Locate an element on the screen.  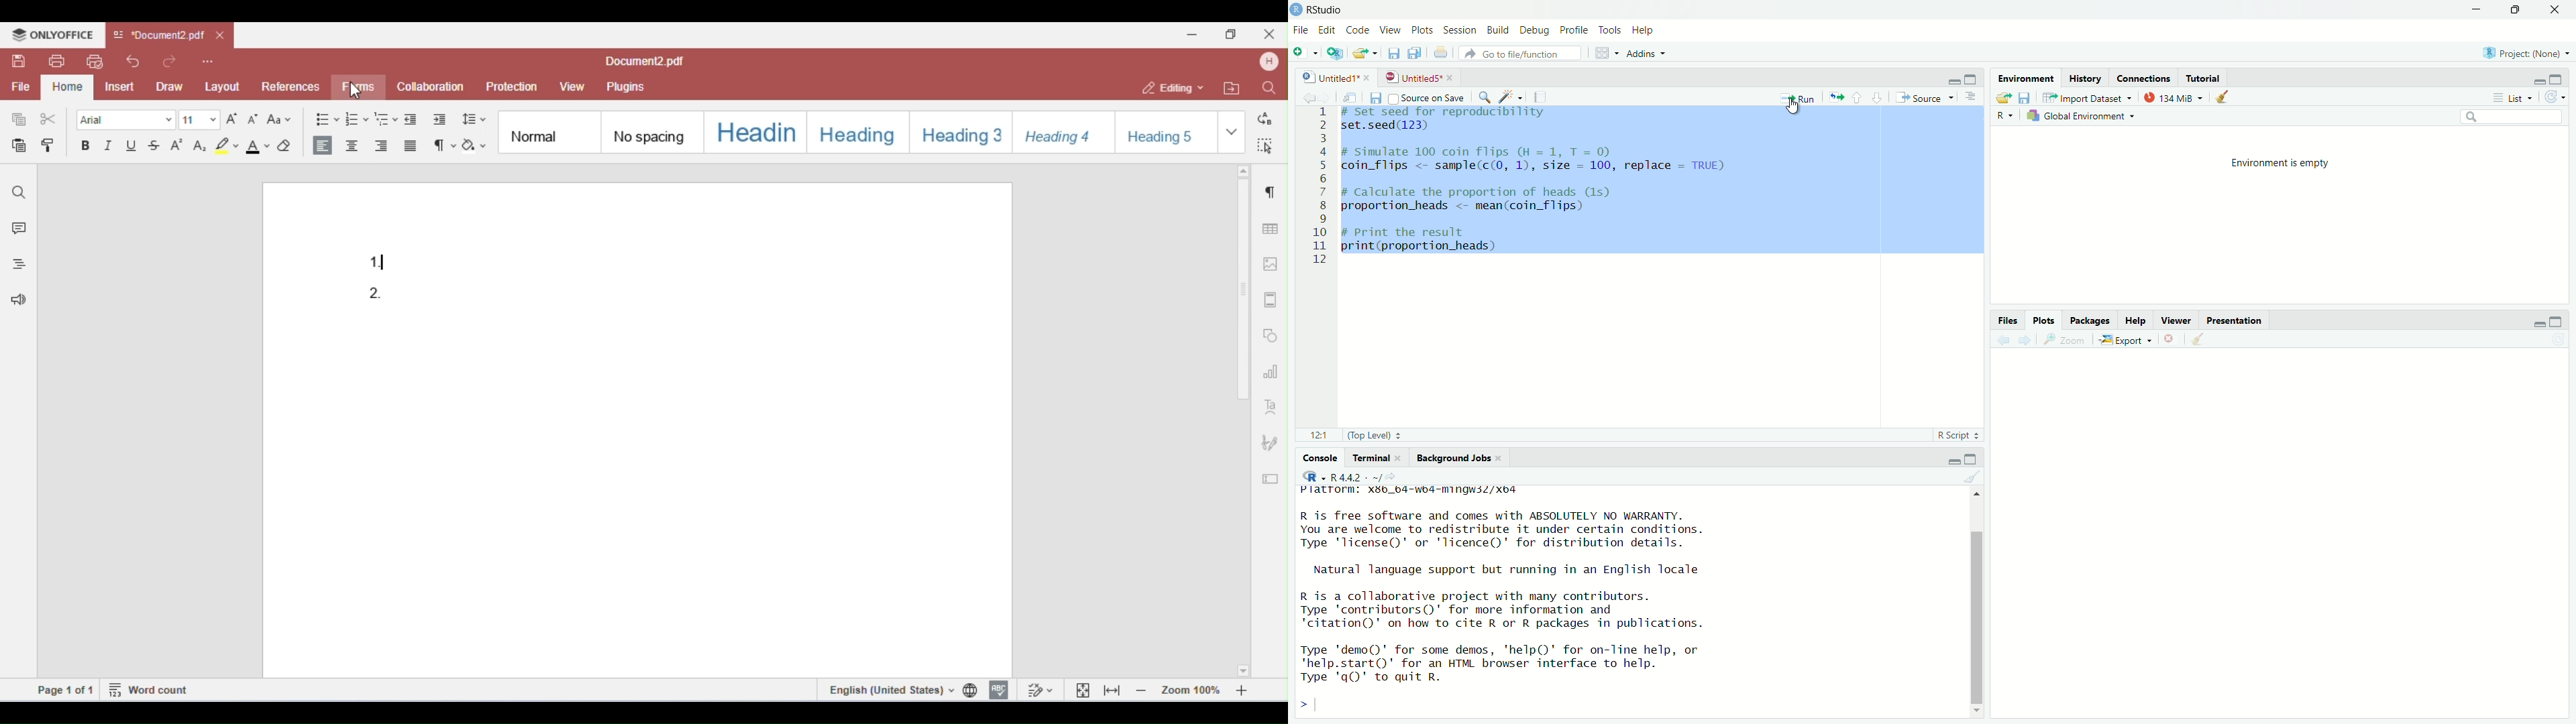
maximize is located at coordinates (1974, 78).